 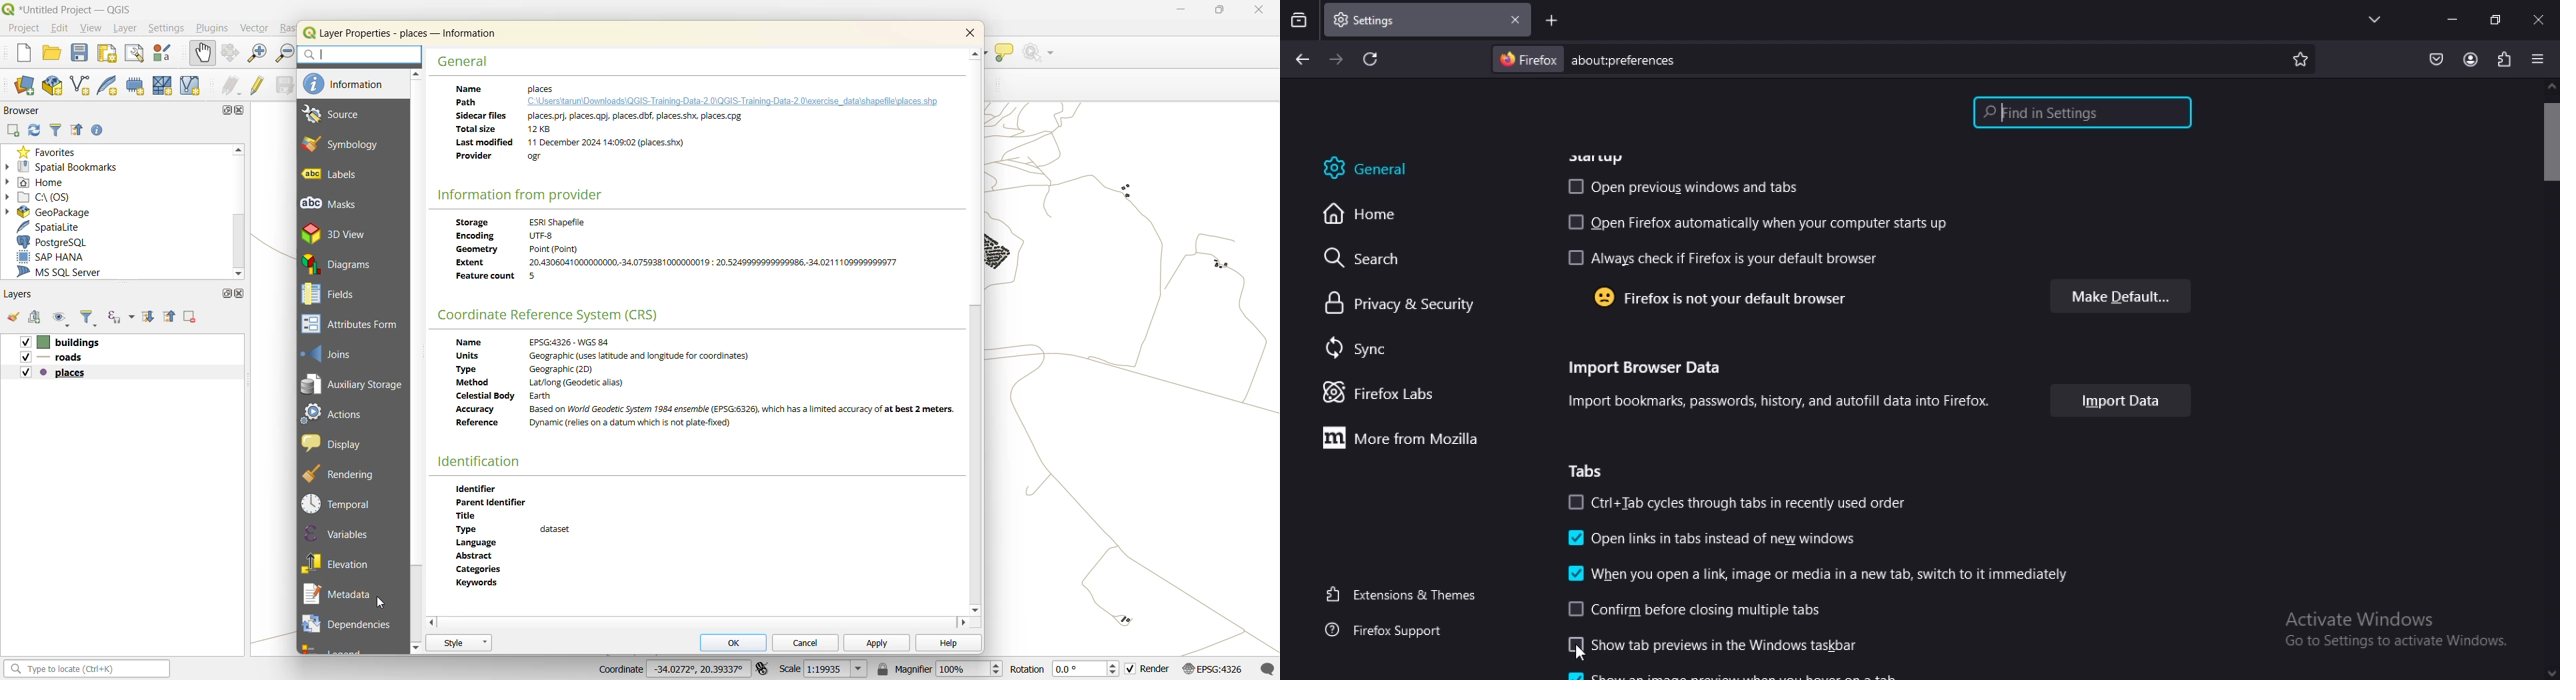 I want to click on general information, so click(x=692, y=129).